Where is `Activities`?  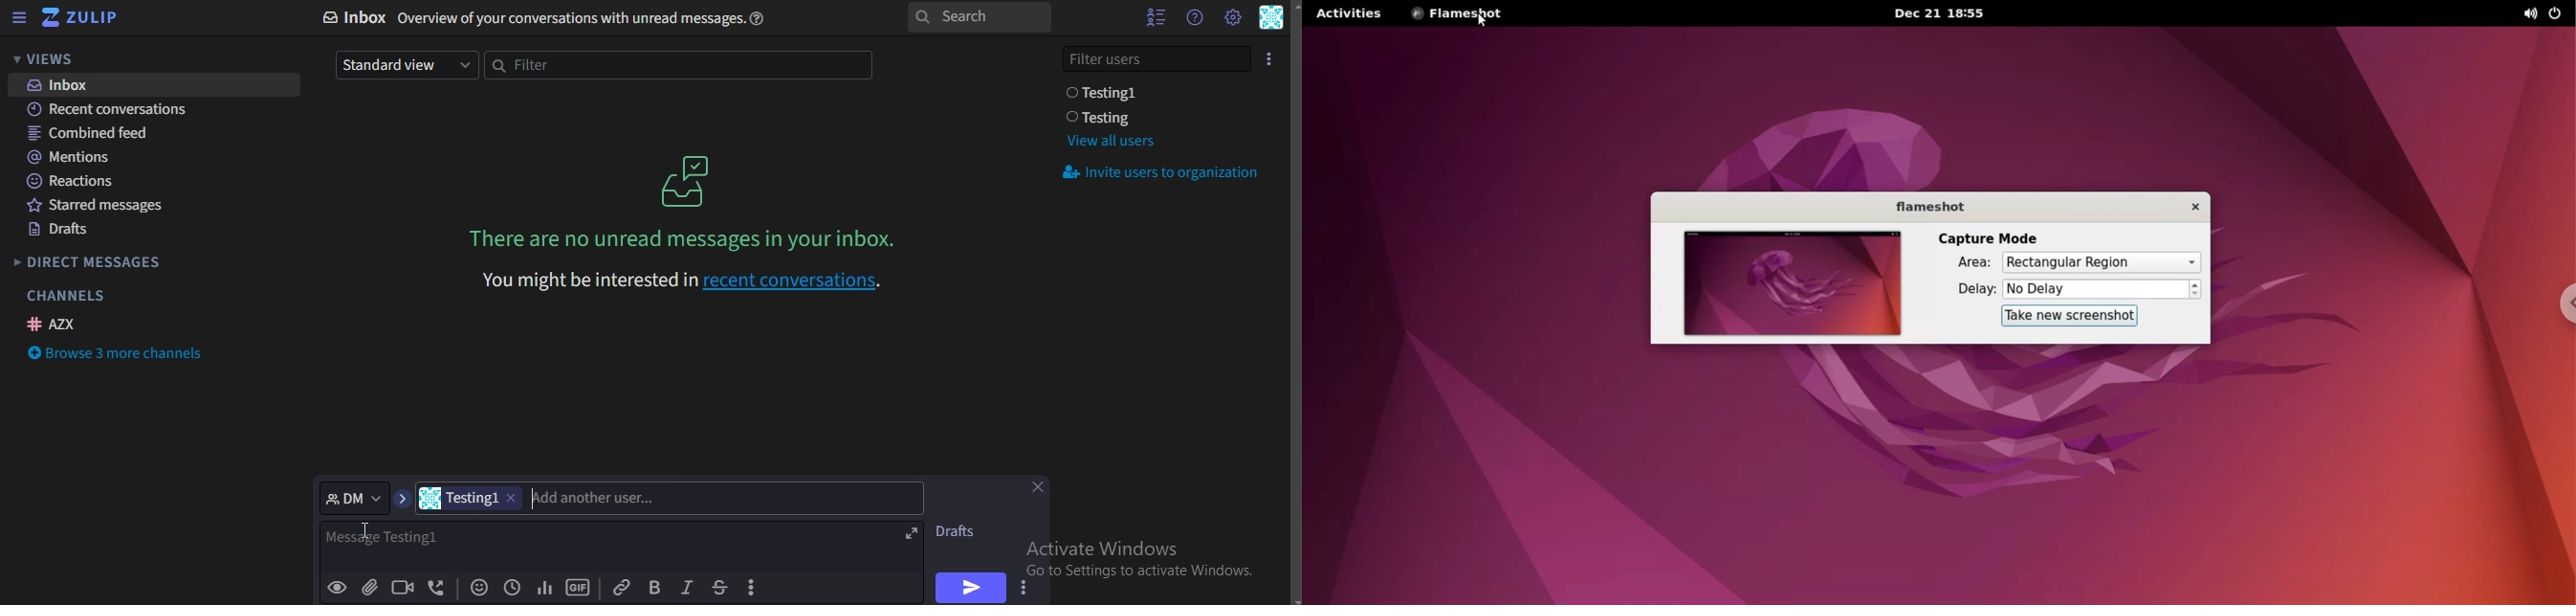 Activities is located at coordinates (1348, 14).